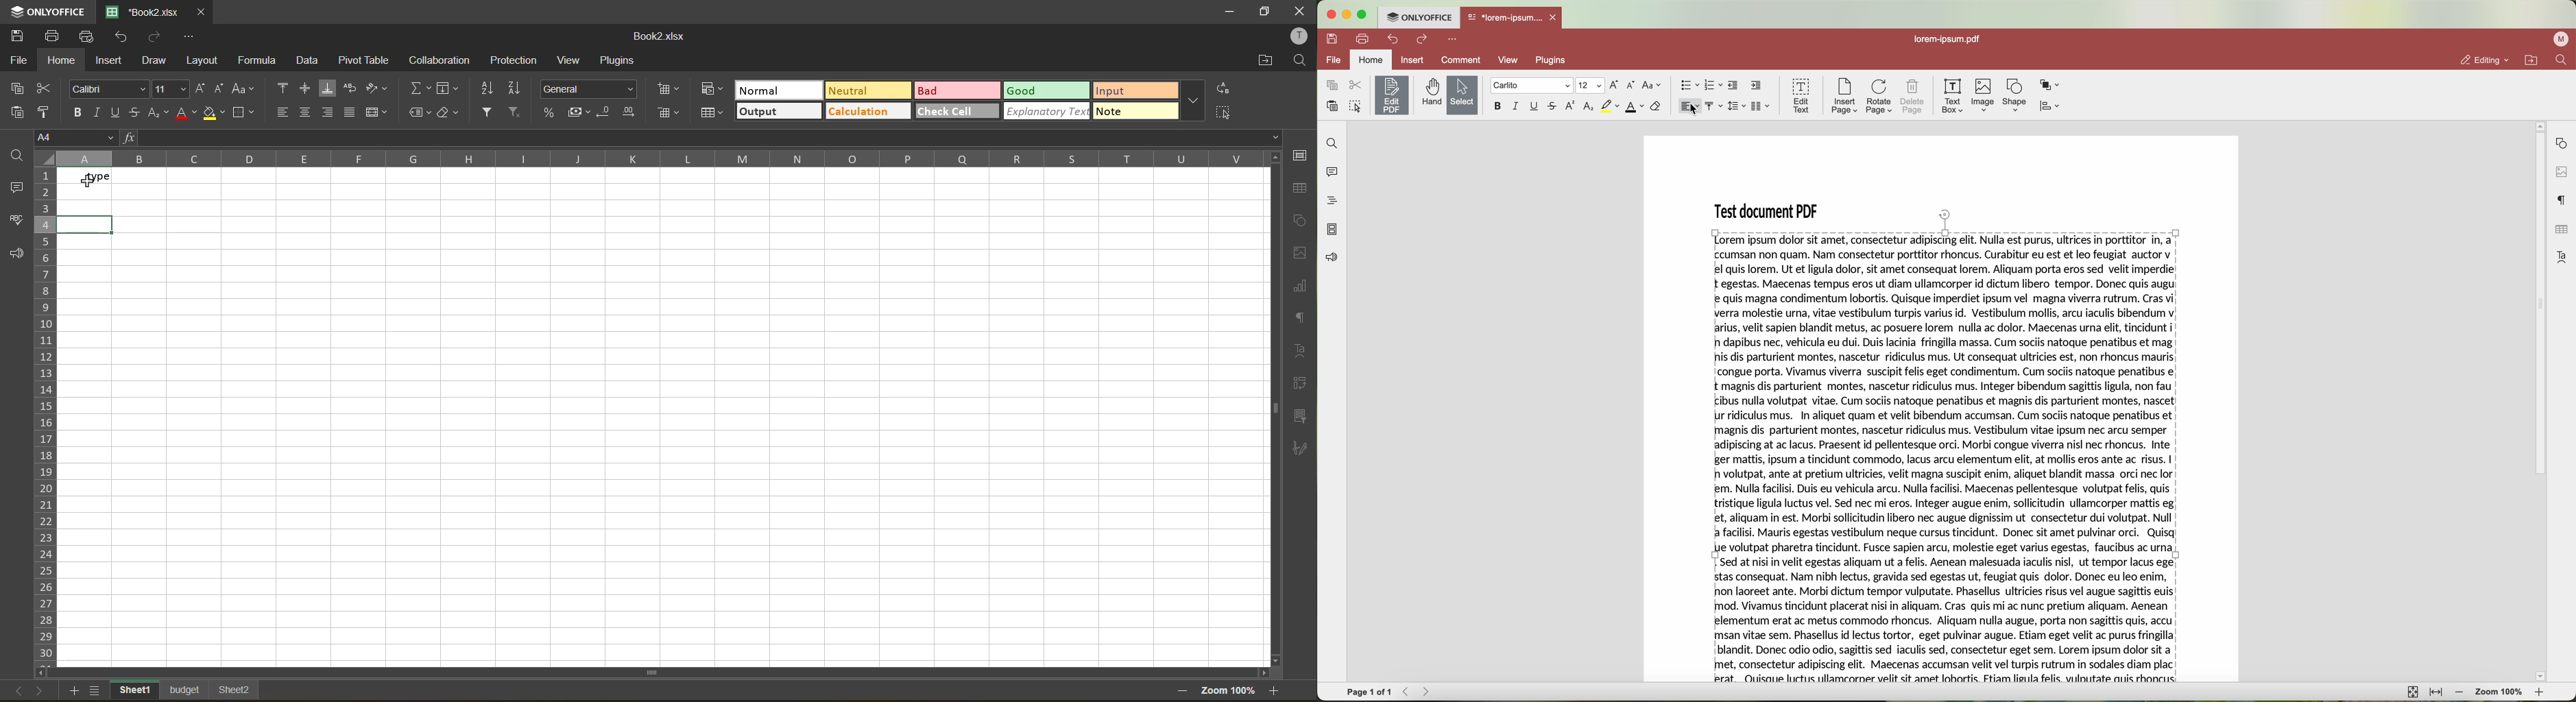  Describe the element at coordinates (418, 112) in the screenshot. I see `named ranges` at that location.